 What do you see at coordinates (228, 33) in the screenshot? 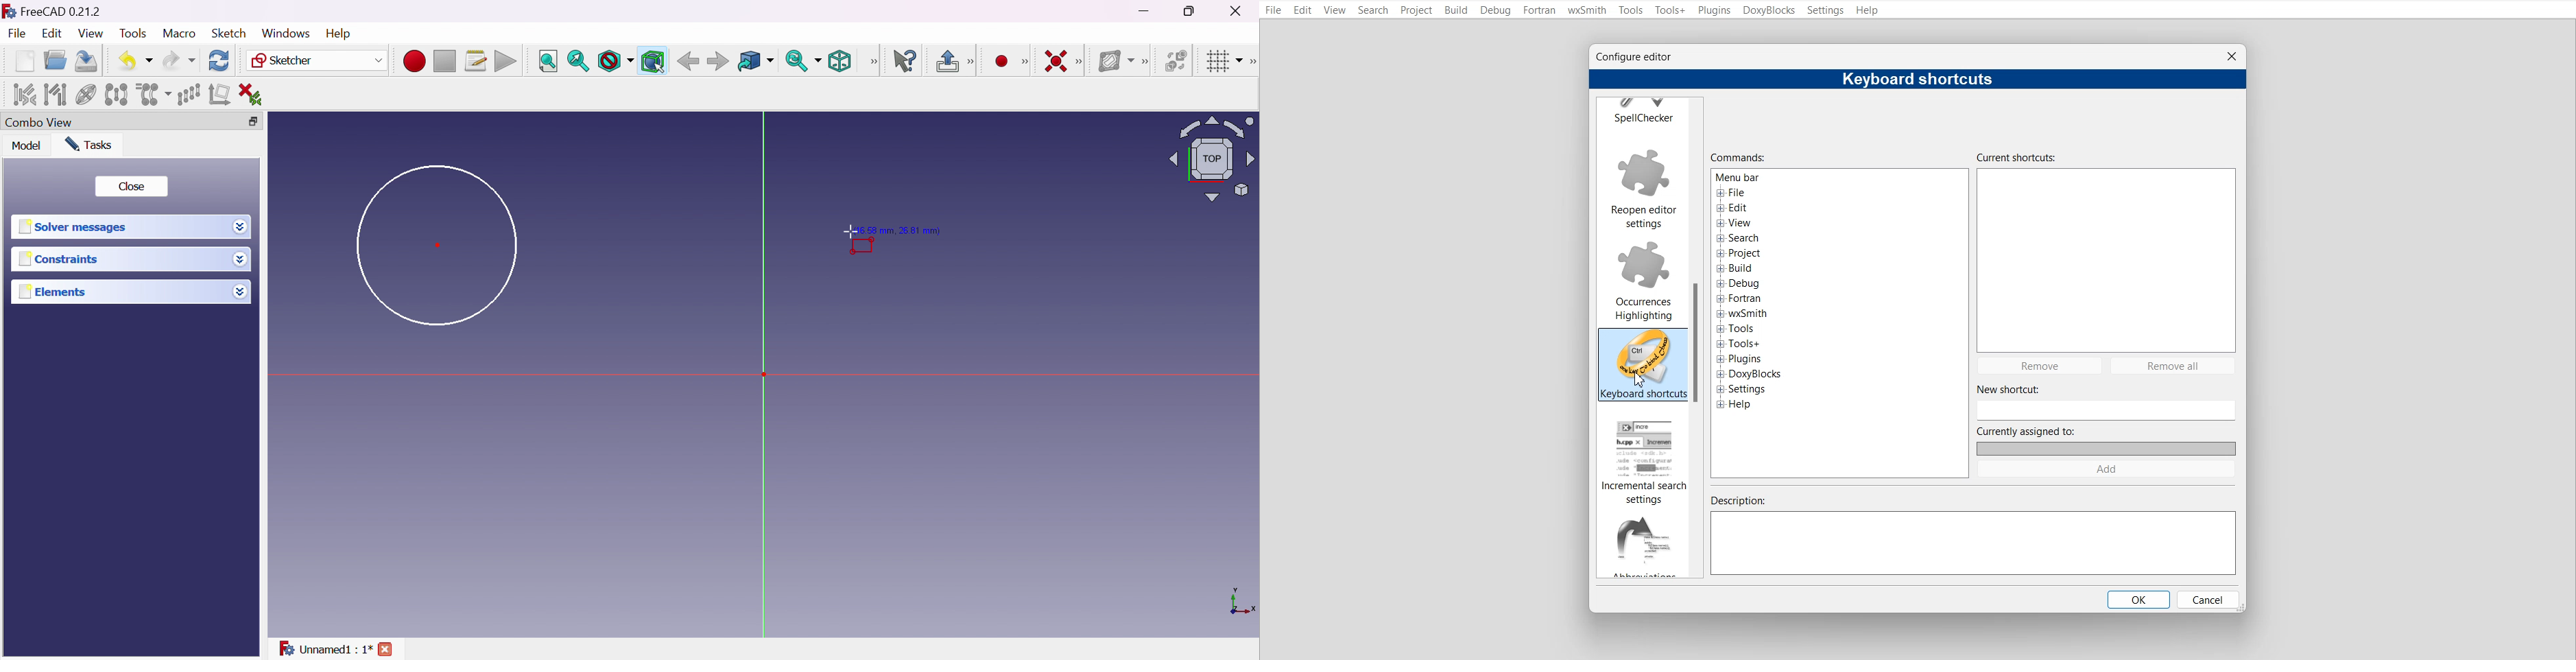
I see `Sketch` at bounding box center [228, 33].